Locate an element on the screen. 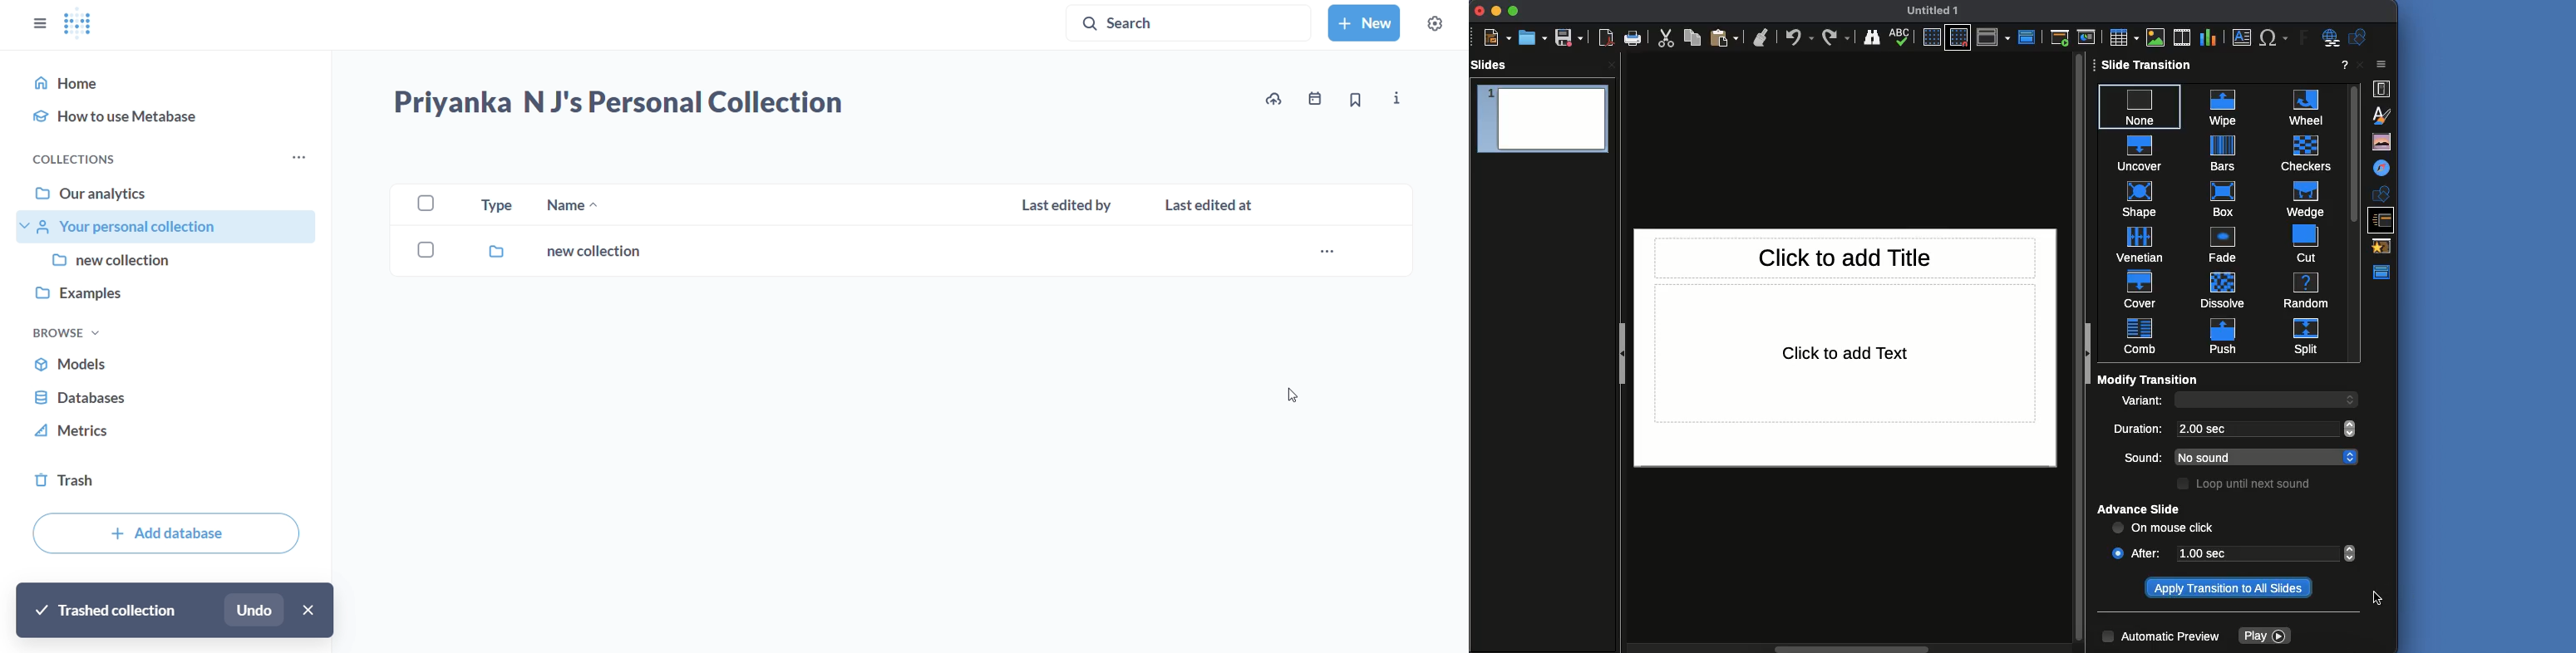  wheel is located at coordinates (2300, 106).